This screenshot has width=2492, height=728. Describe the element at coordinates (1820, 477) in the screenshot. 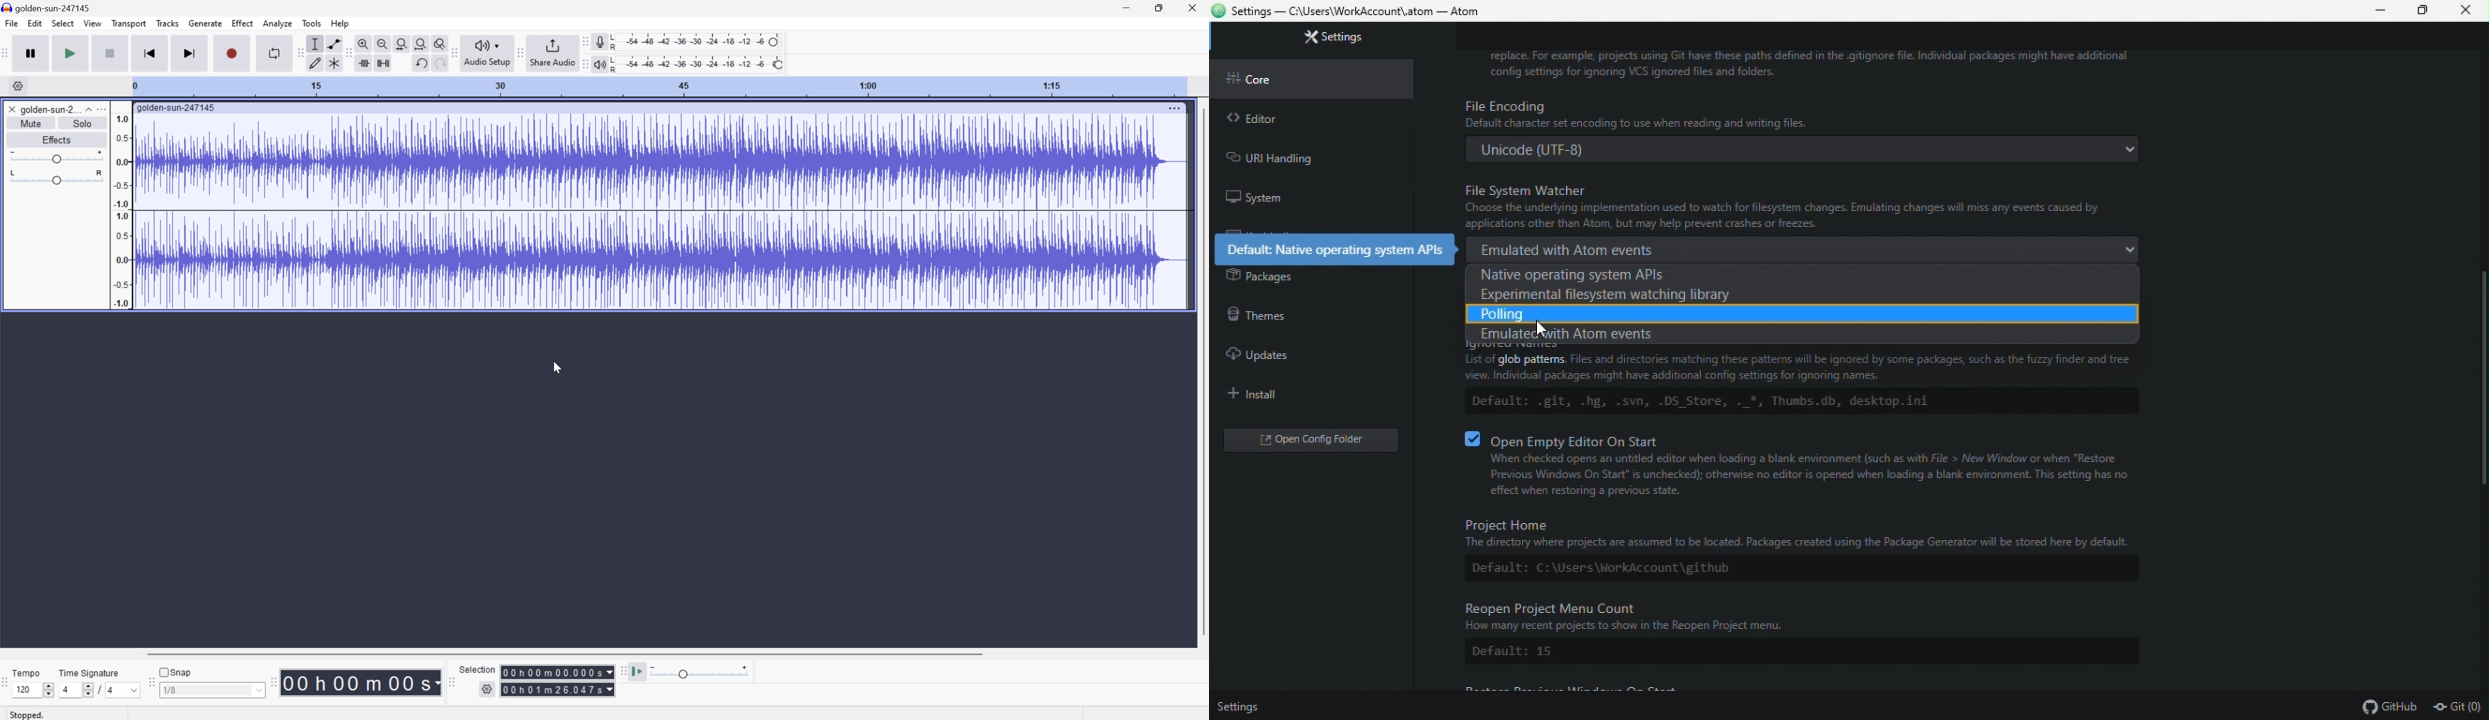

I see `When checked opens an untitled editor when loading a blank environment such as with File > New Window or when "Restore Previous Windows On Start" s unchecked); otherwise no editor  is opened when loading a blank environment. This setting has no effect when restoring a previous state` at that location.